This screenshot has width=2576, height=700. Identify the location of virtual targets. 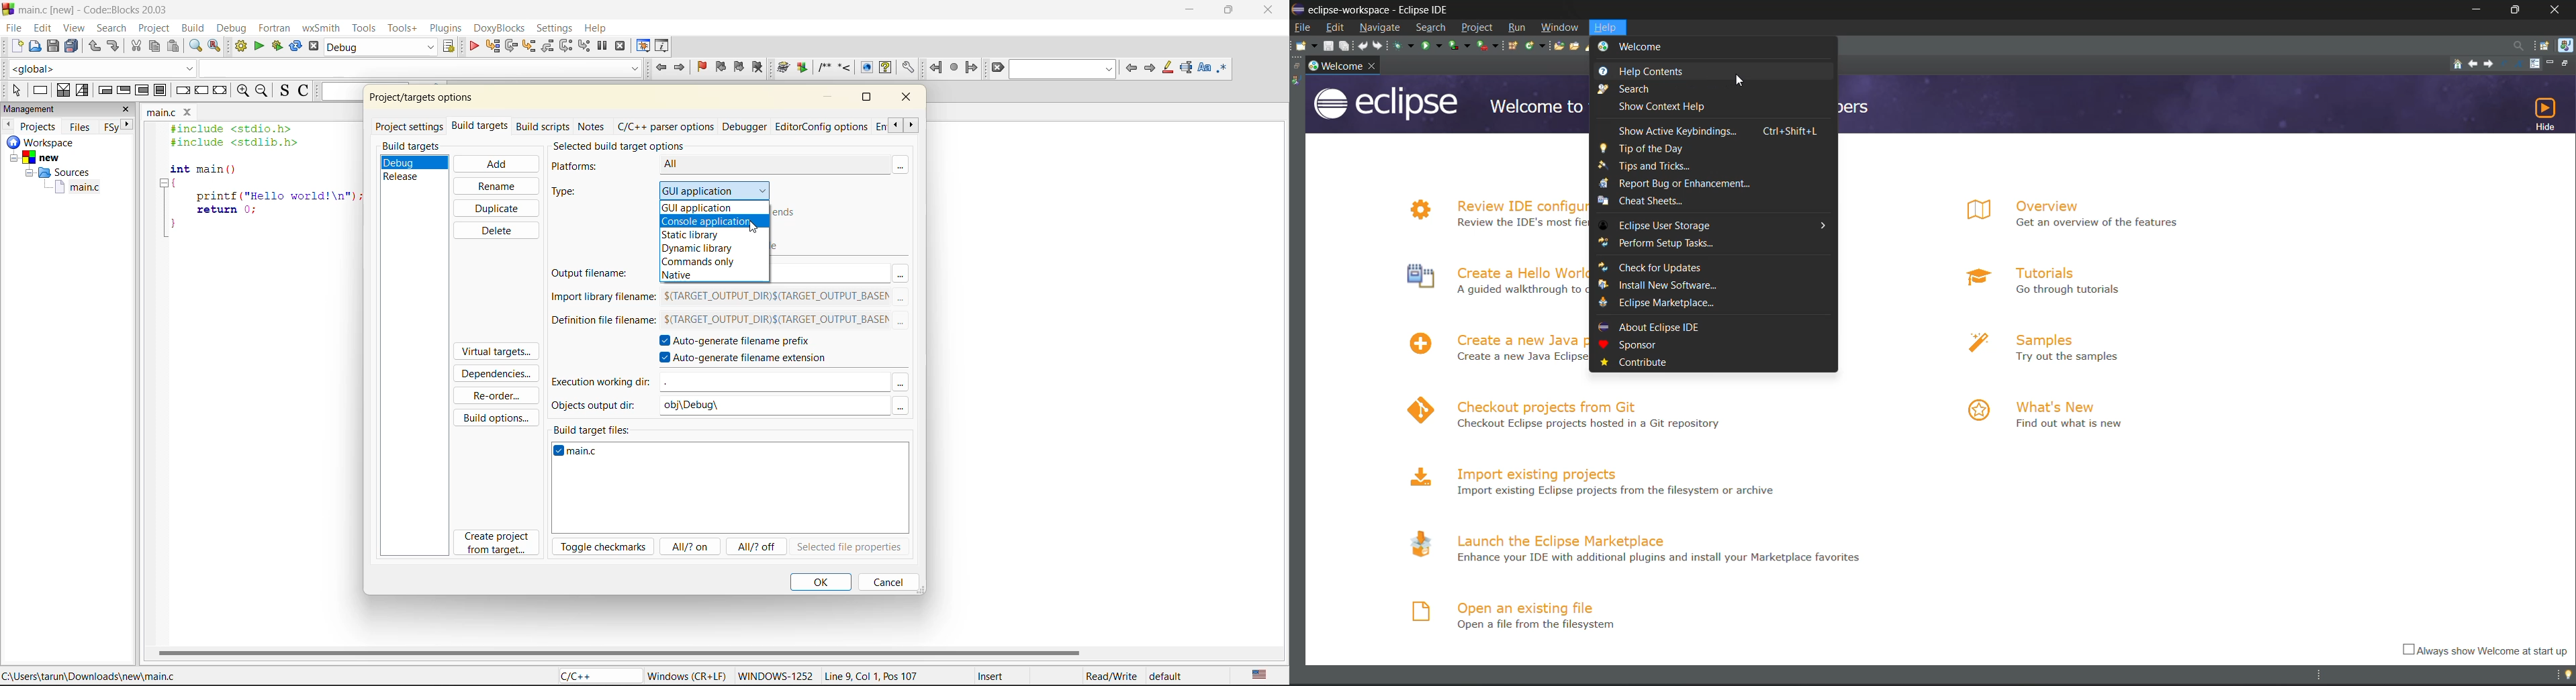
(495, 352).